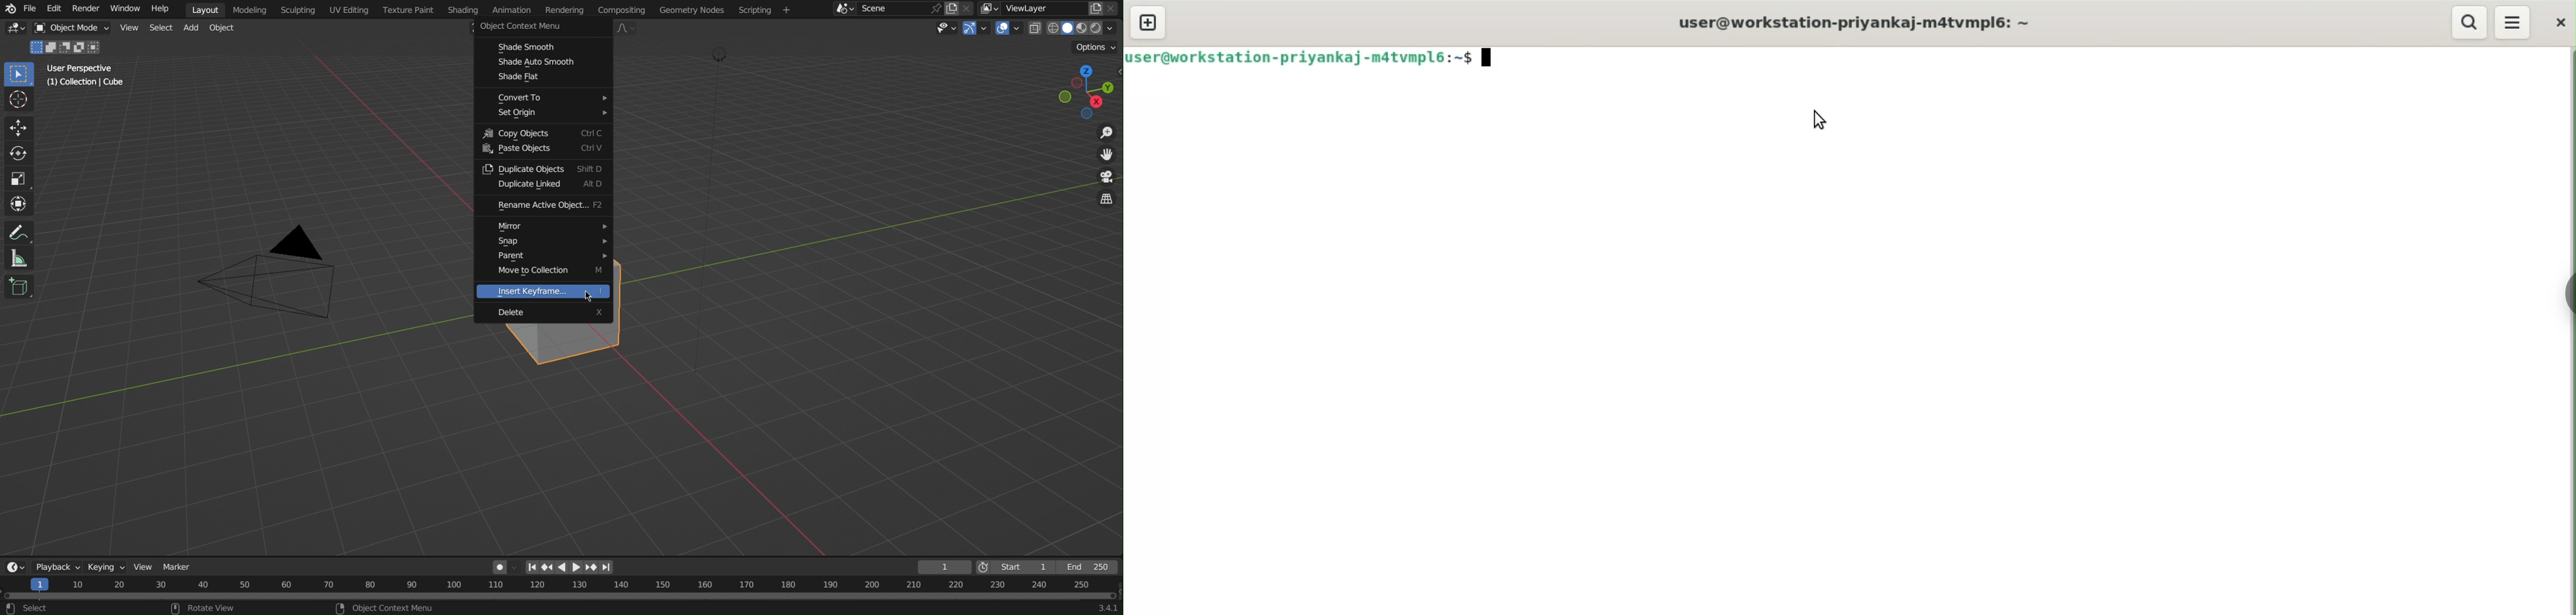  I want to click on Auto Keying, so click(498, 567).